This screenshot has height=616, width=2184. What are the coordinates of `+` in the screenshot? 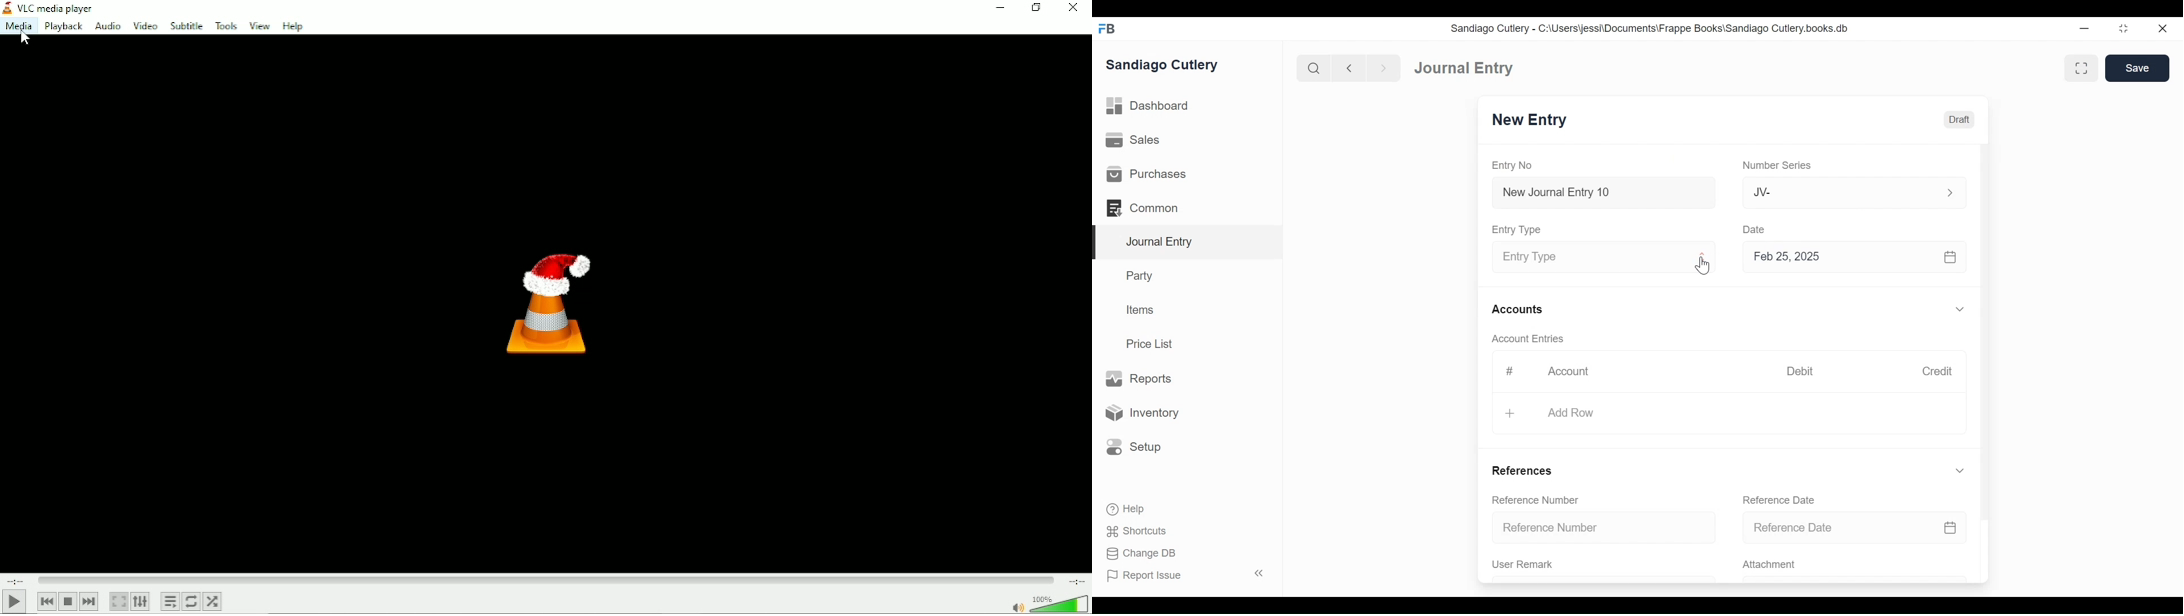 It's located at (1510, 413).